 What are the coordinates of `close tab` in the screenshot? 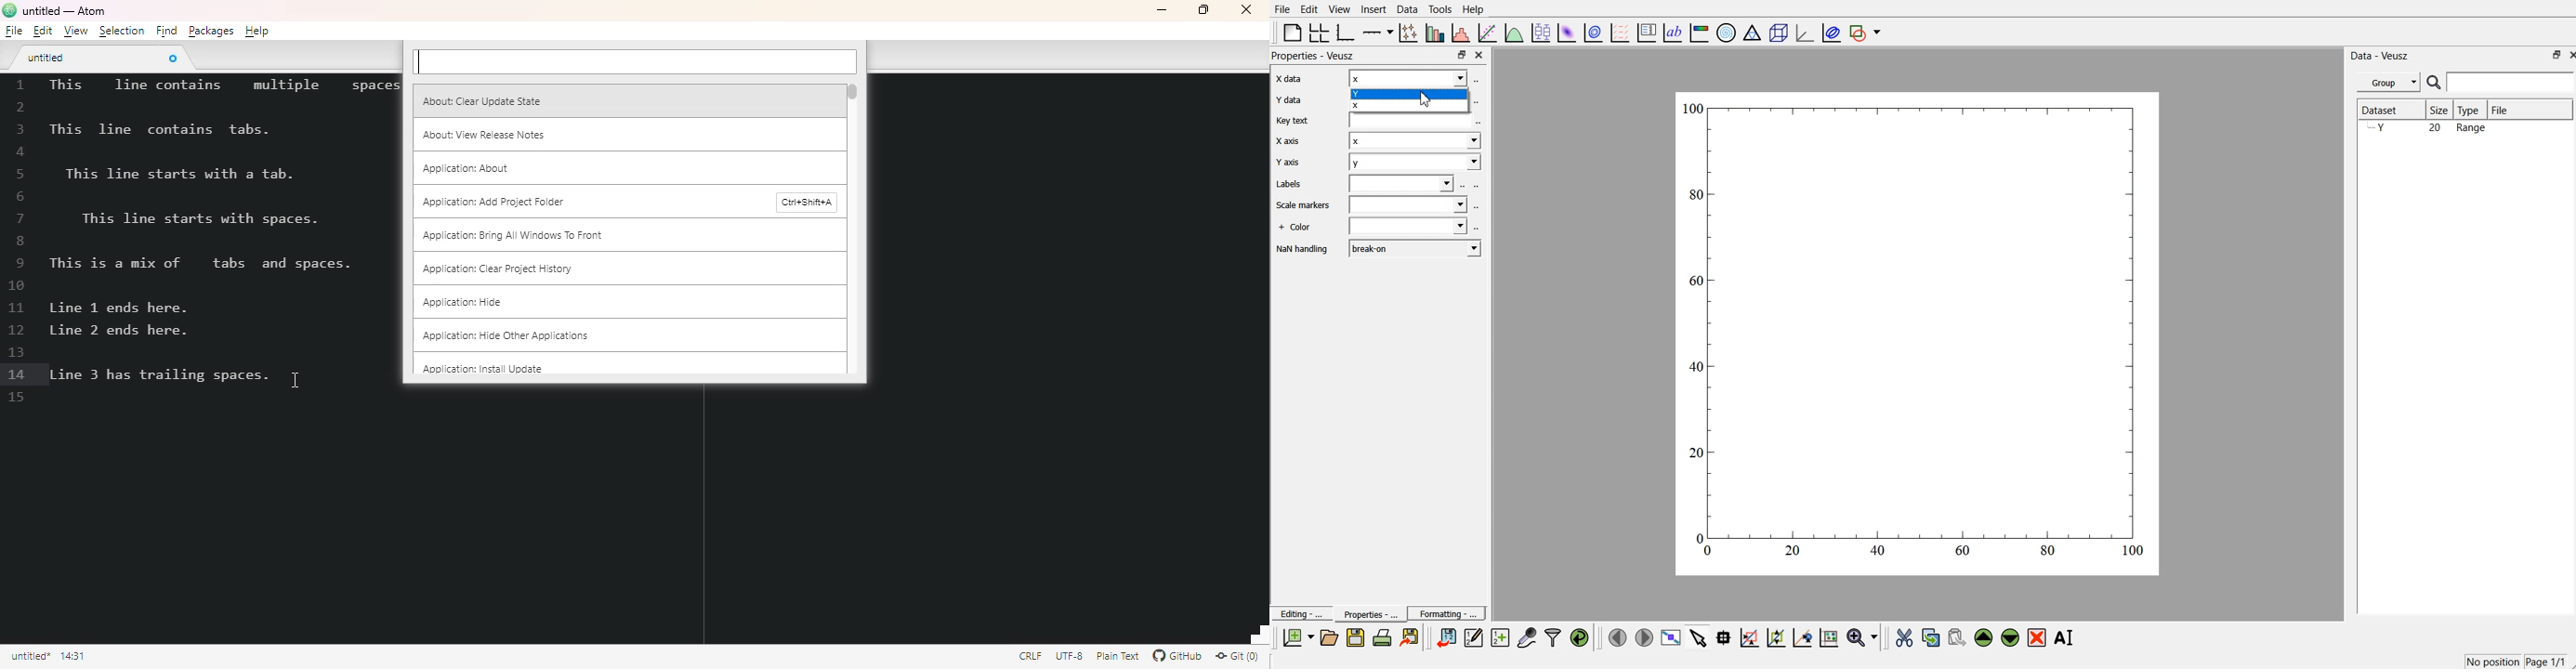 It's located at (172, 58).